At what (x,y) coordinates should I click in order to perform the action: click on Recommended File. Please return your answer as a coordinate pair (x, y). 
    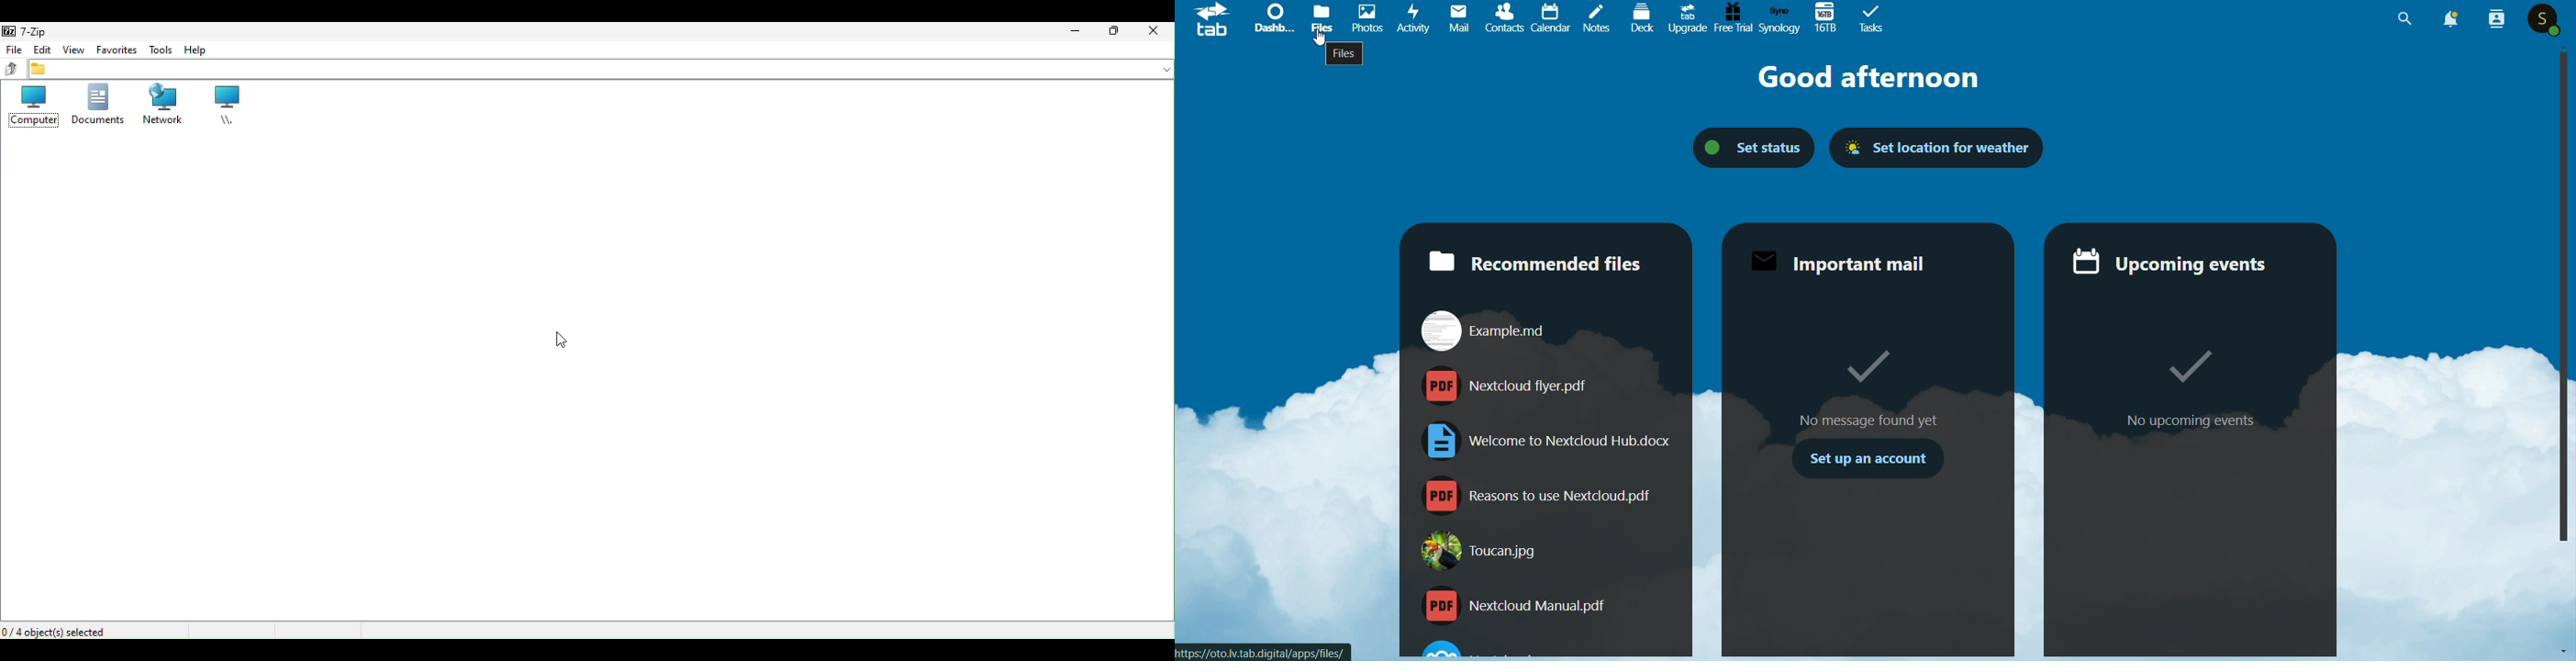
    Looking at the image, I should click on (1540, 264).